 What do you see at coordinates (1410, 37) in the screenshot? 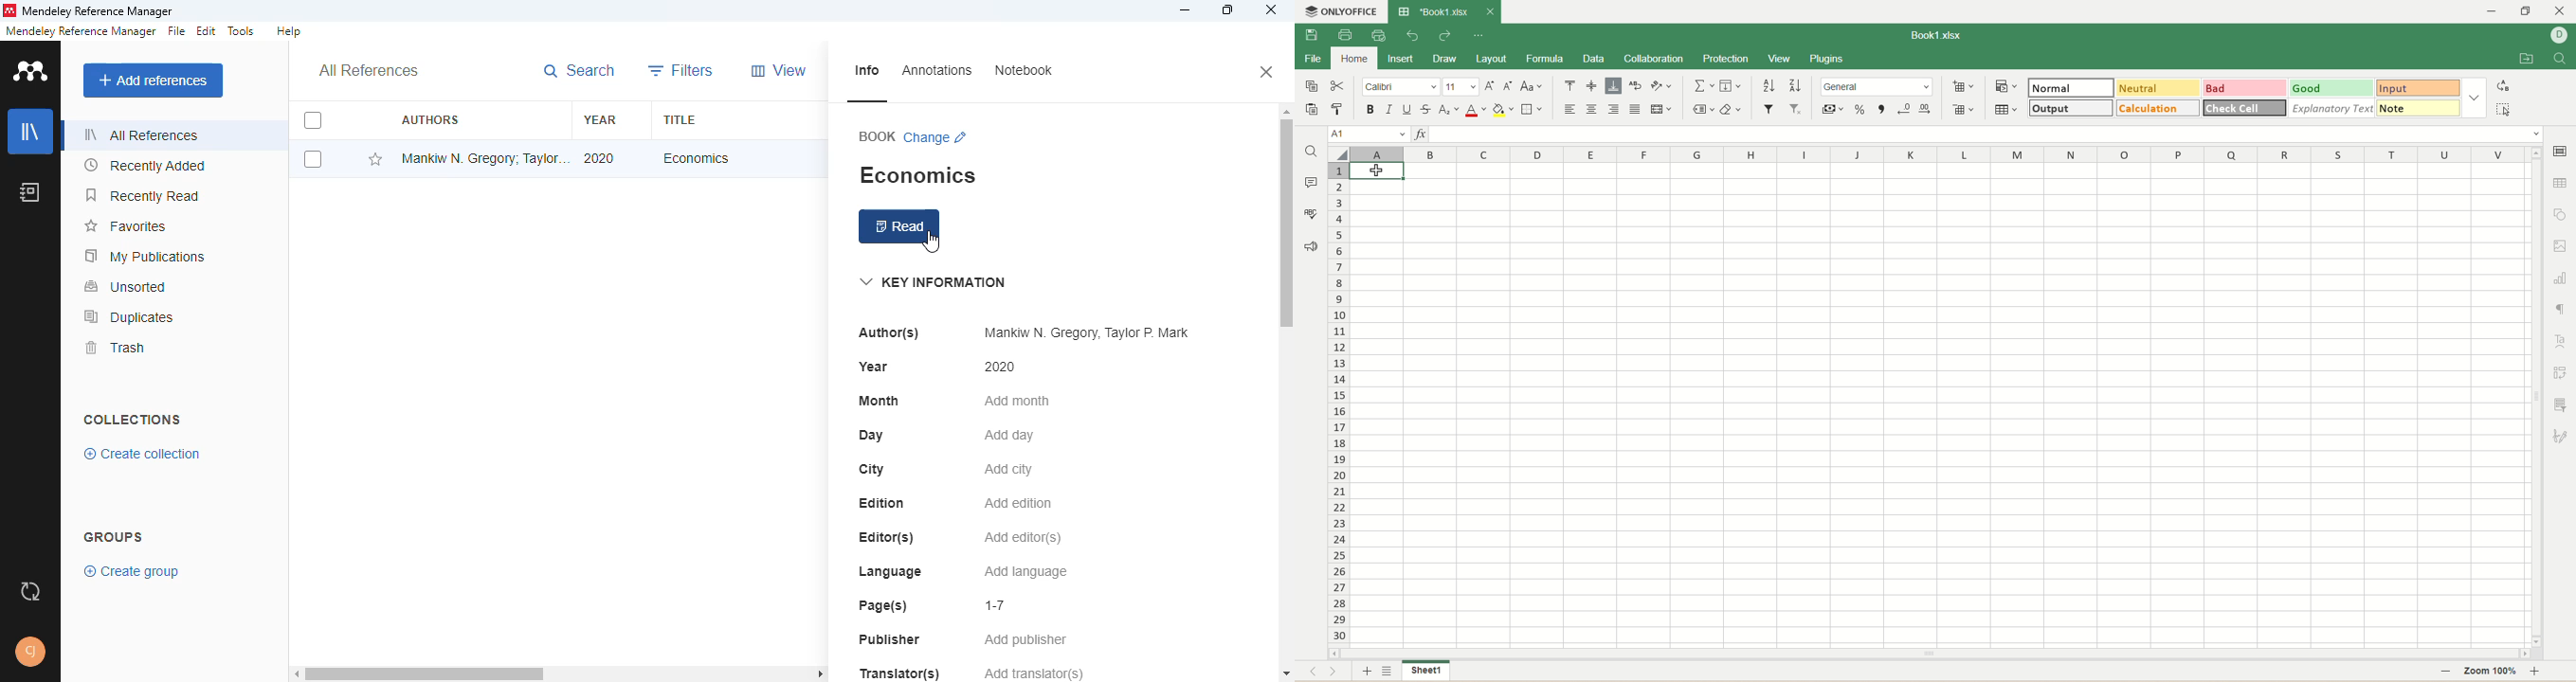
I see `undo` at bounding box center [1410, 37].